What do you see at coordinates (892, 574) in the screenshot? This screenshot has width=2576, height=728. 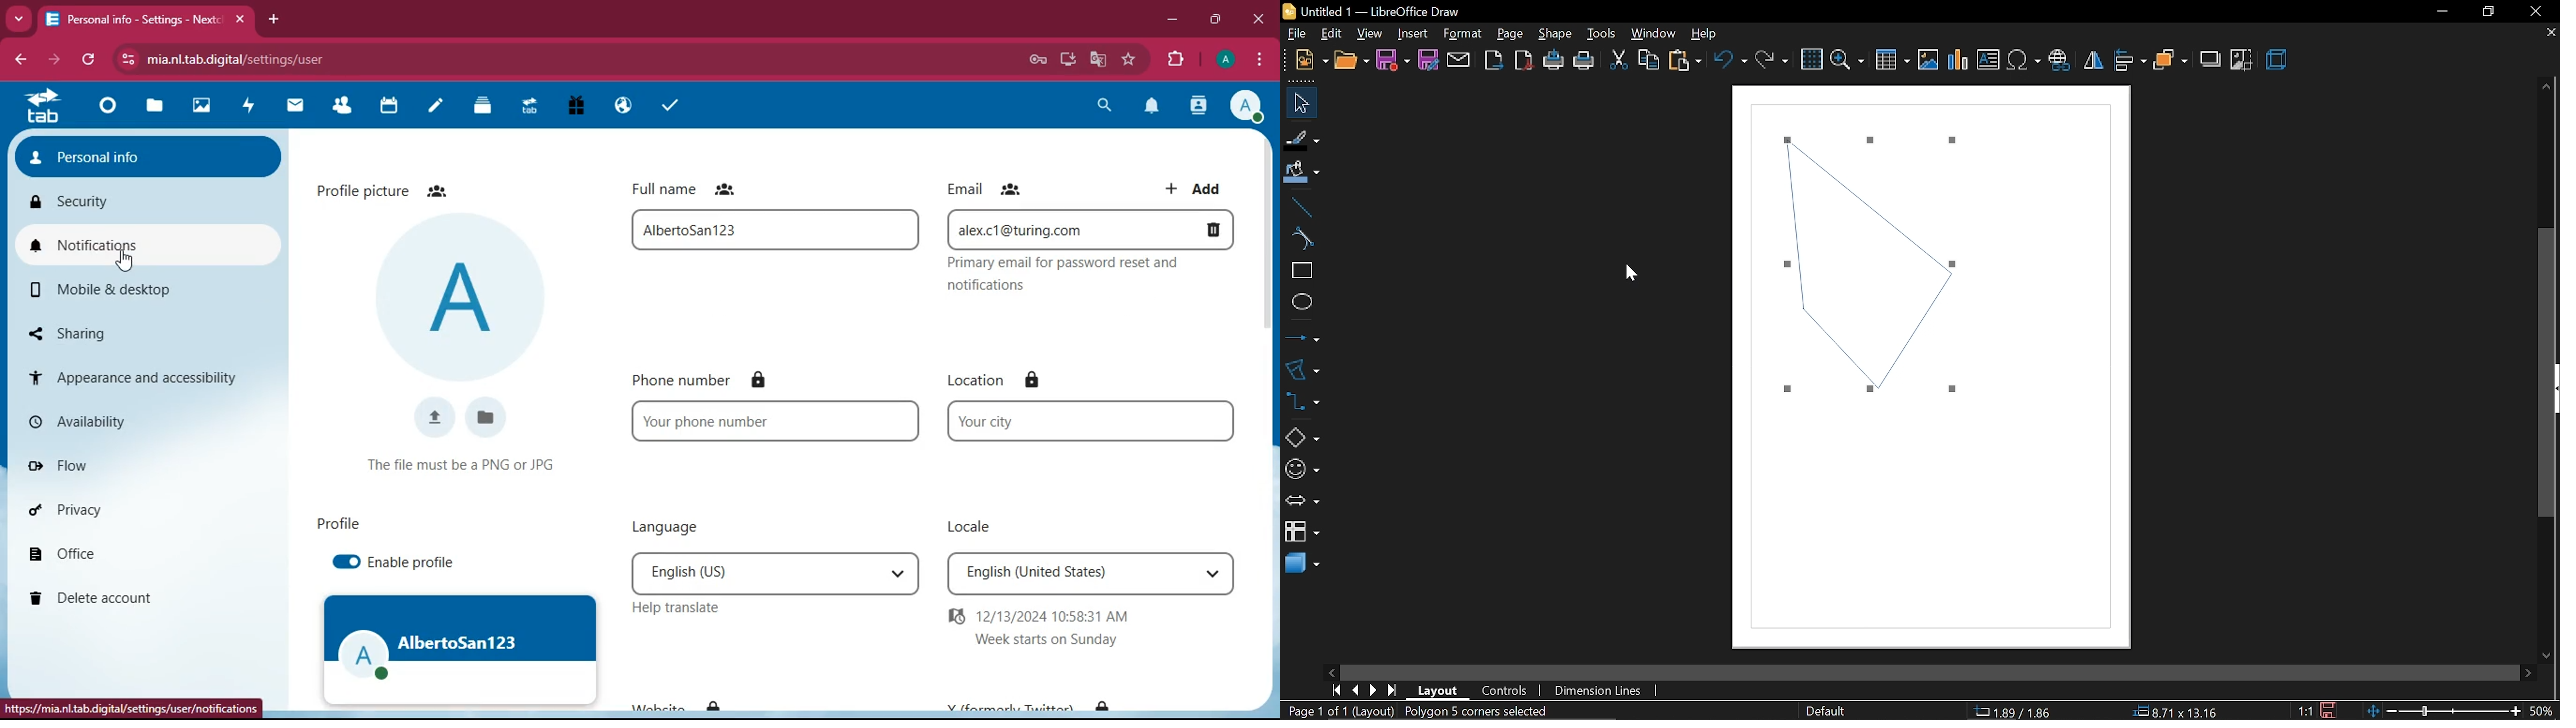 I see `Drop down` at bounding box center [892, 574].